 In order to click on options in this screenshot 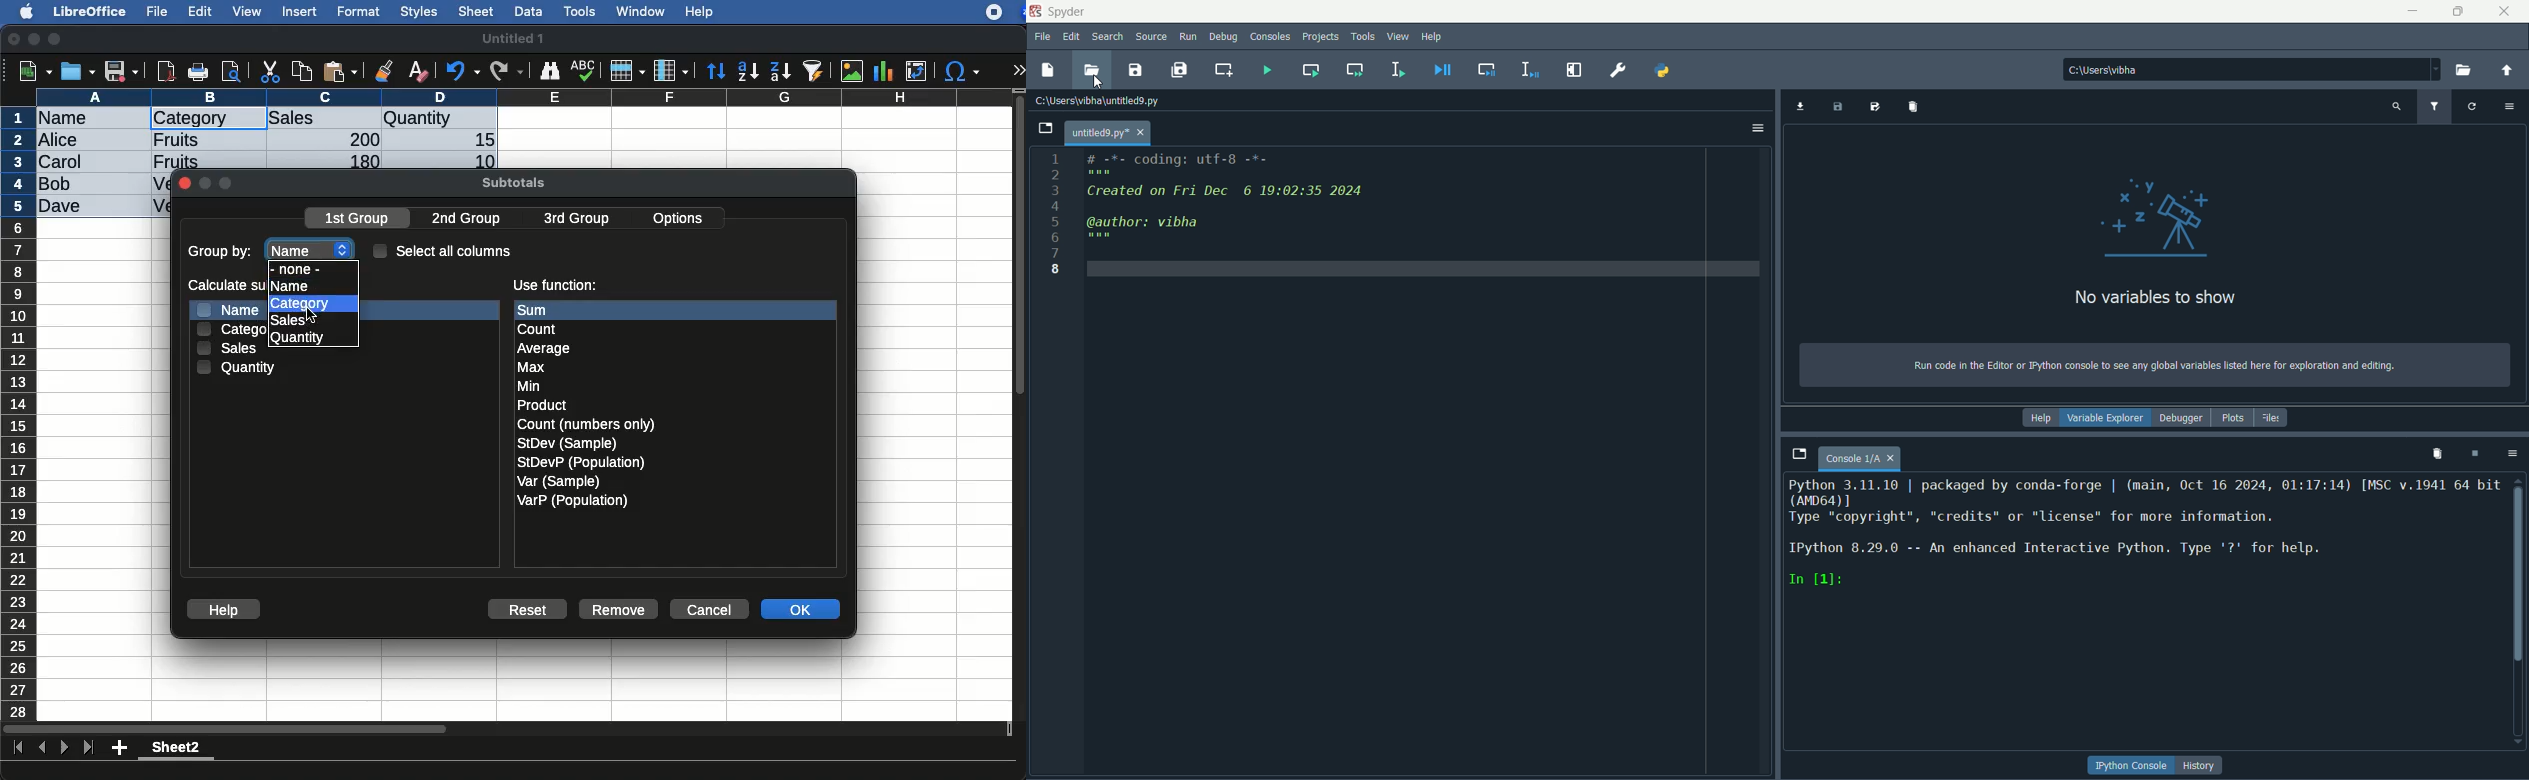, I will do `click(1757, 128)`.